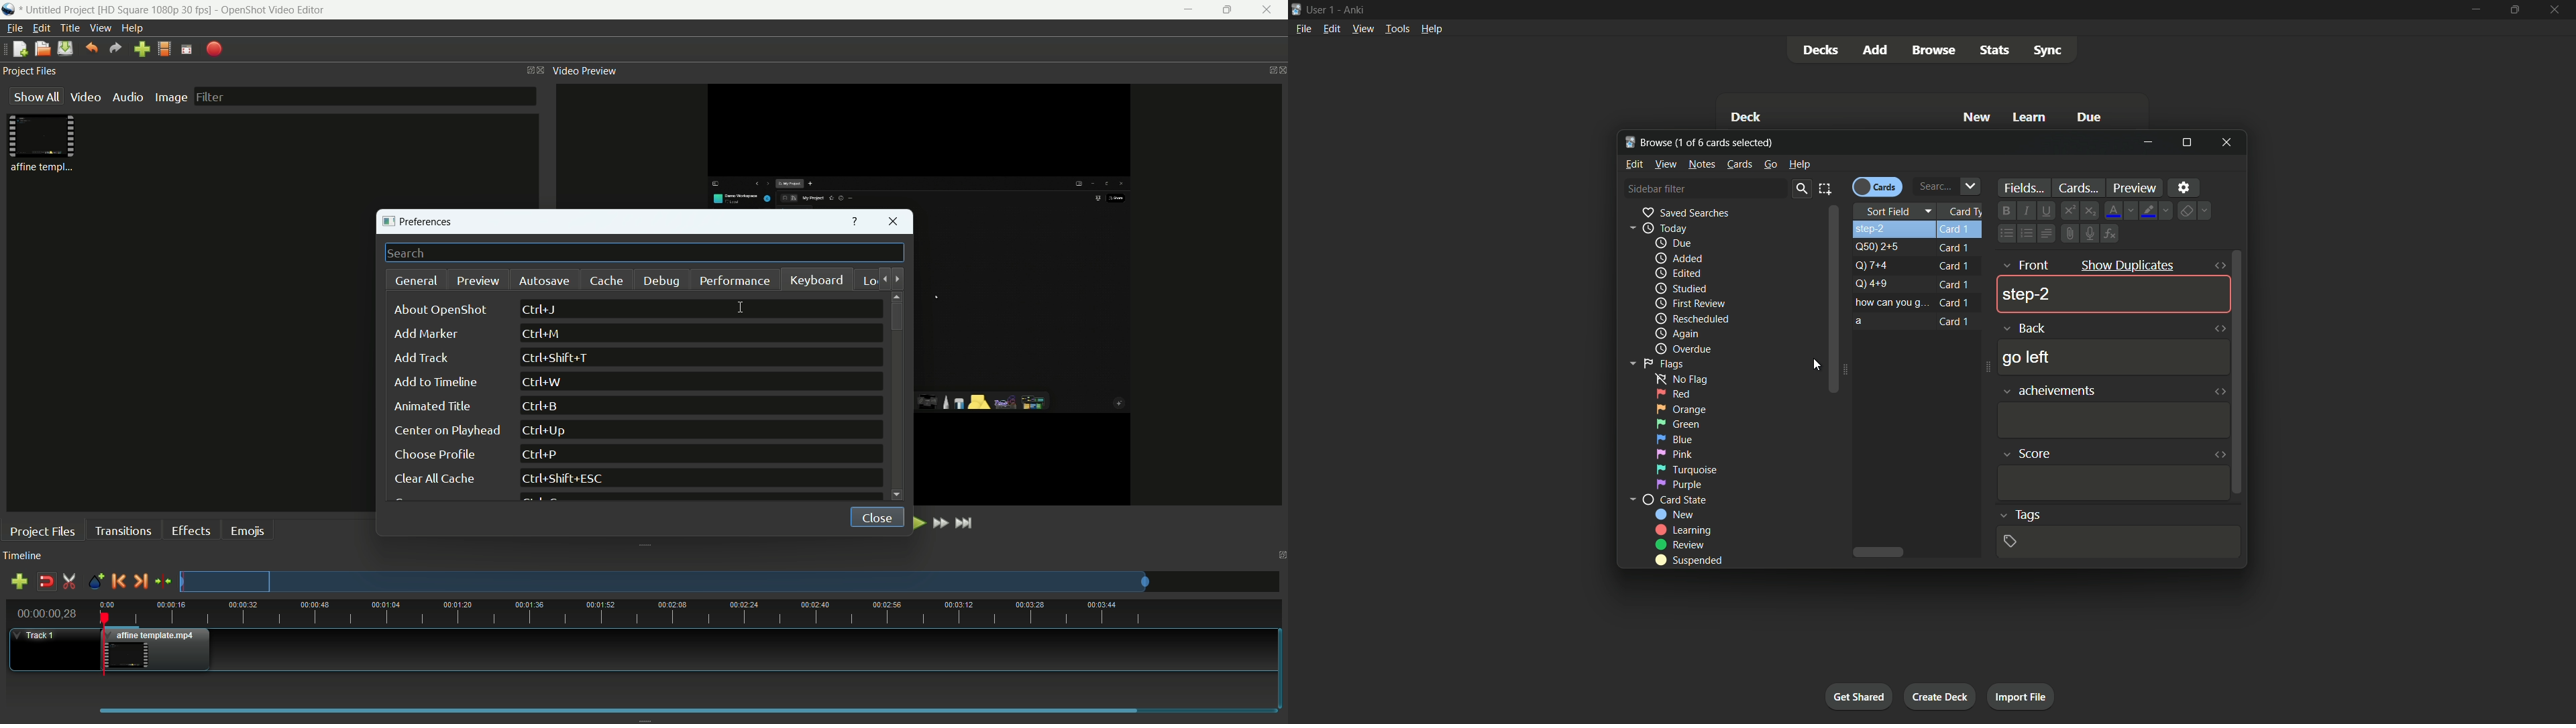 Image resolution: width=2576 pixels, height=728 pixels. What do you see at coordinates (2050, 390) in the screenshot?
I see `Achievements` at bounding box center [2050, 390].